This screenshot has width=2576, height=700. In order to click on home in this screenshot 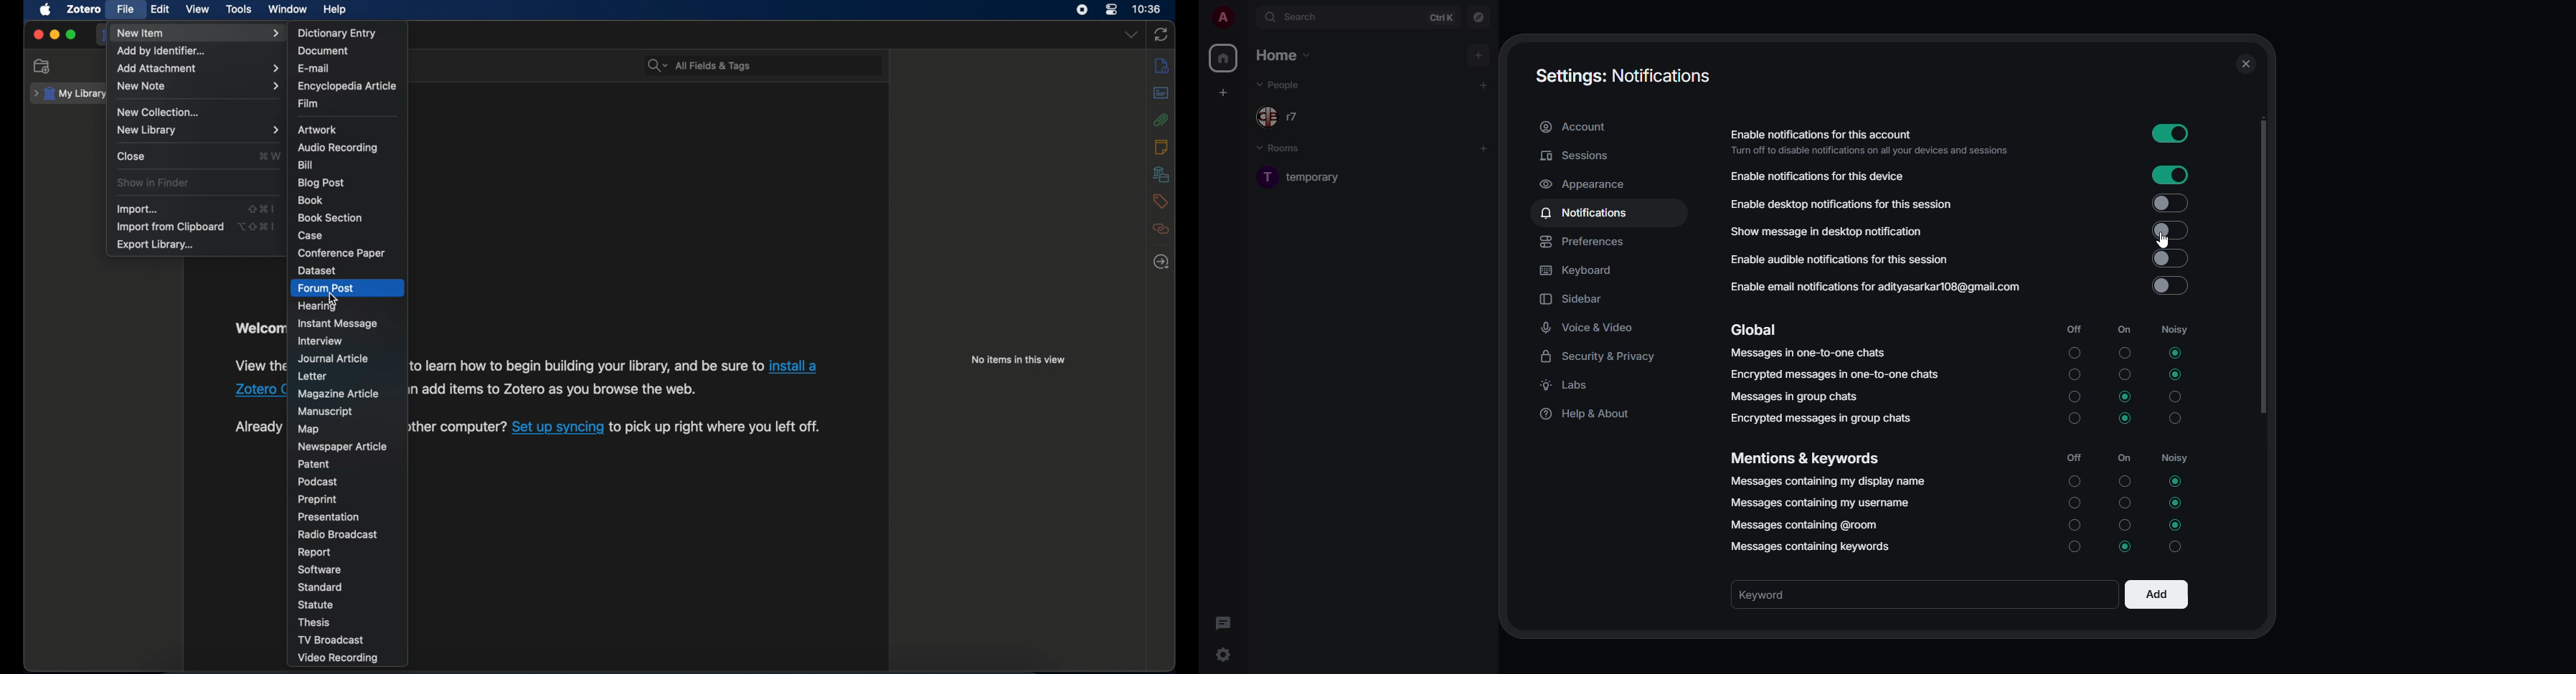, I will do `click(1290, 57)`.